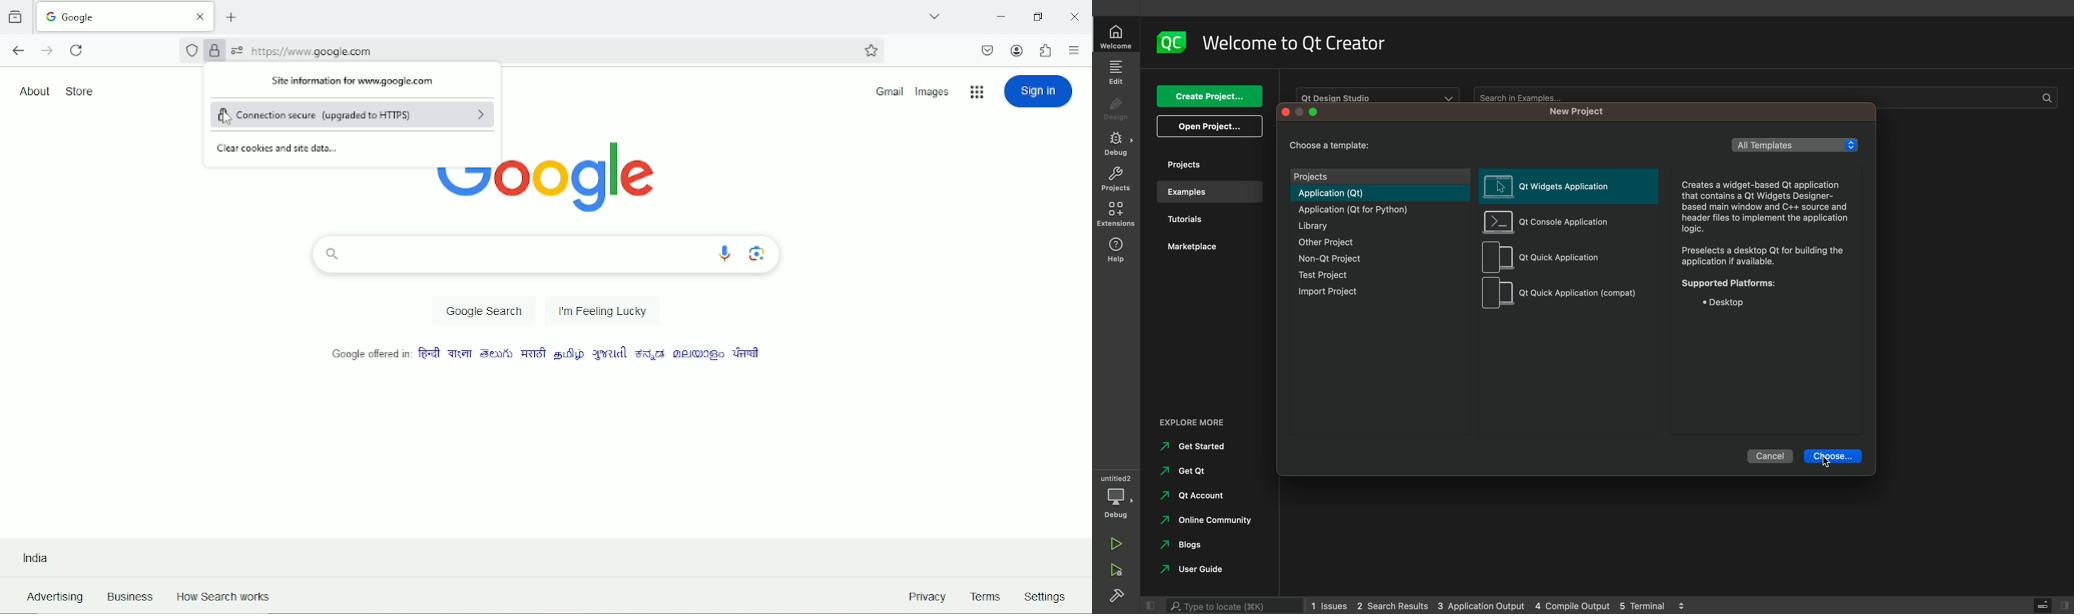 The image size is (2100, 616). What do you see at coordinates (130, 595) in the screenshot?
I see `Business` at bounding box center [130, 595].